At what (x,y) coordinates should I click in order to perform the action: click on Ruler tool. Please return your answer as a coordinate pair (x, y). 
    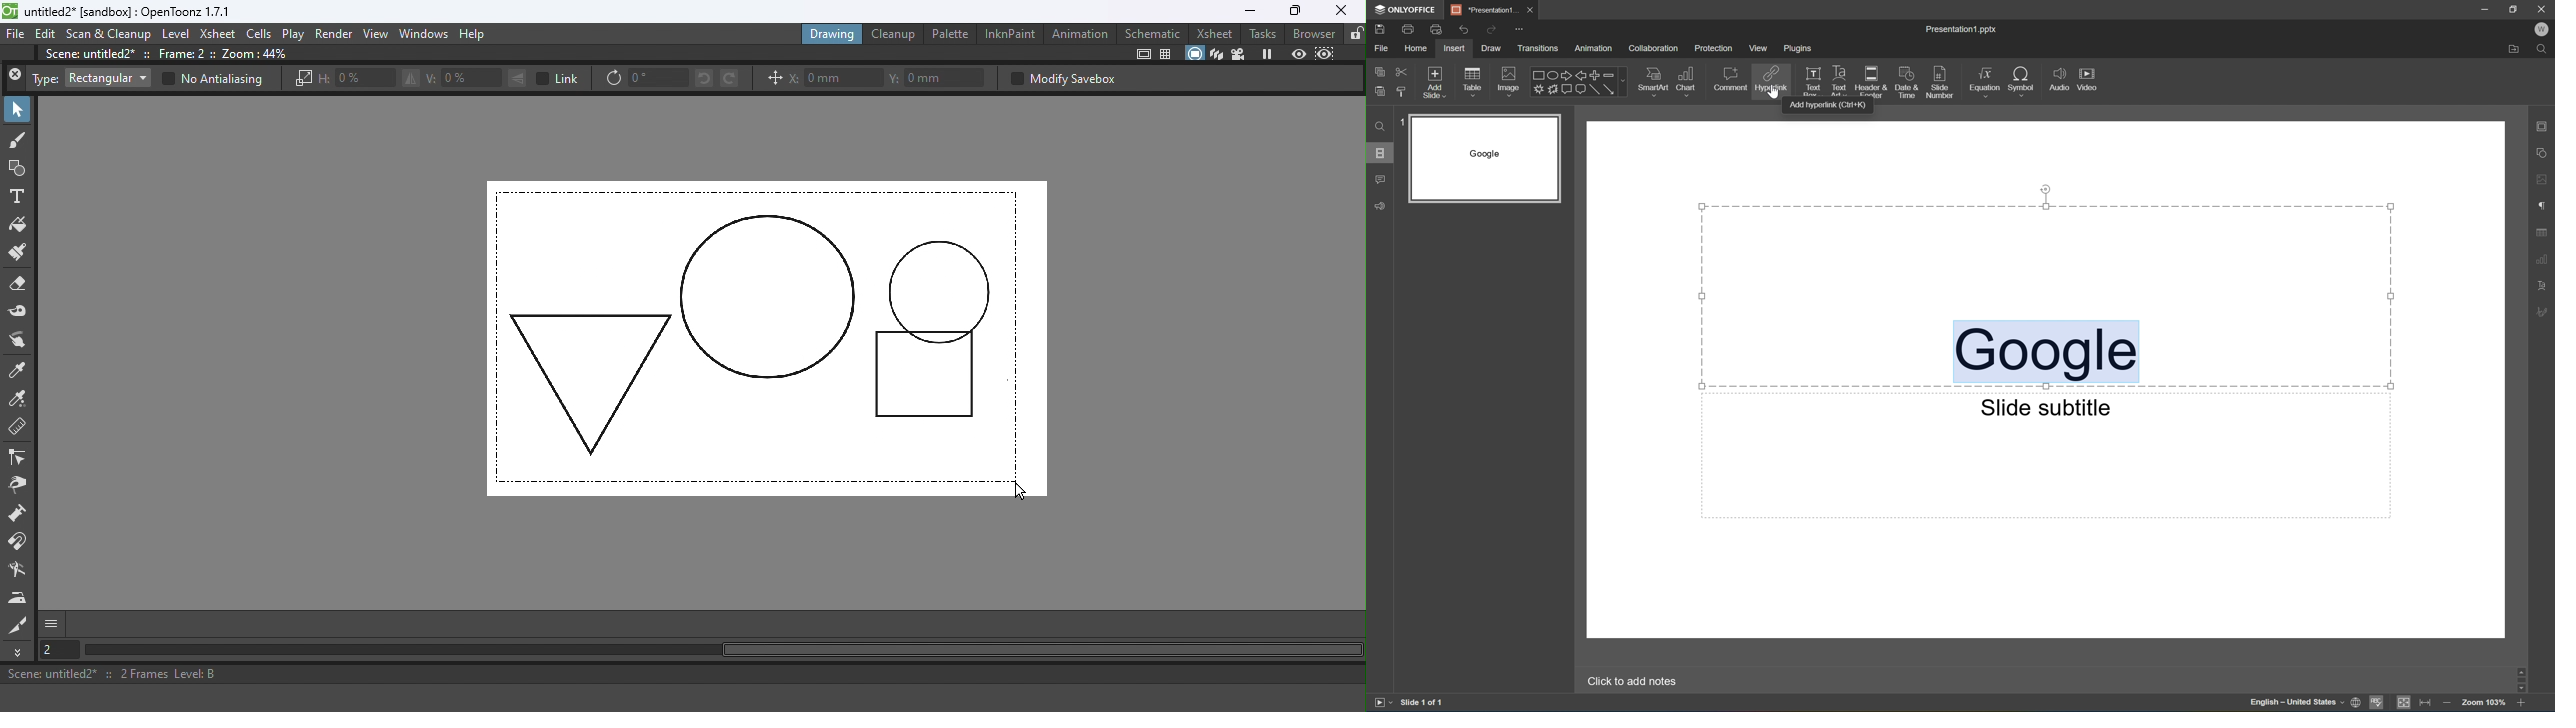
    Looking at the image, I should click on (18, 428).